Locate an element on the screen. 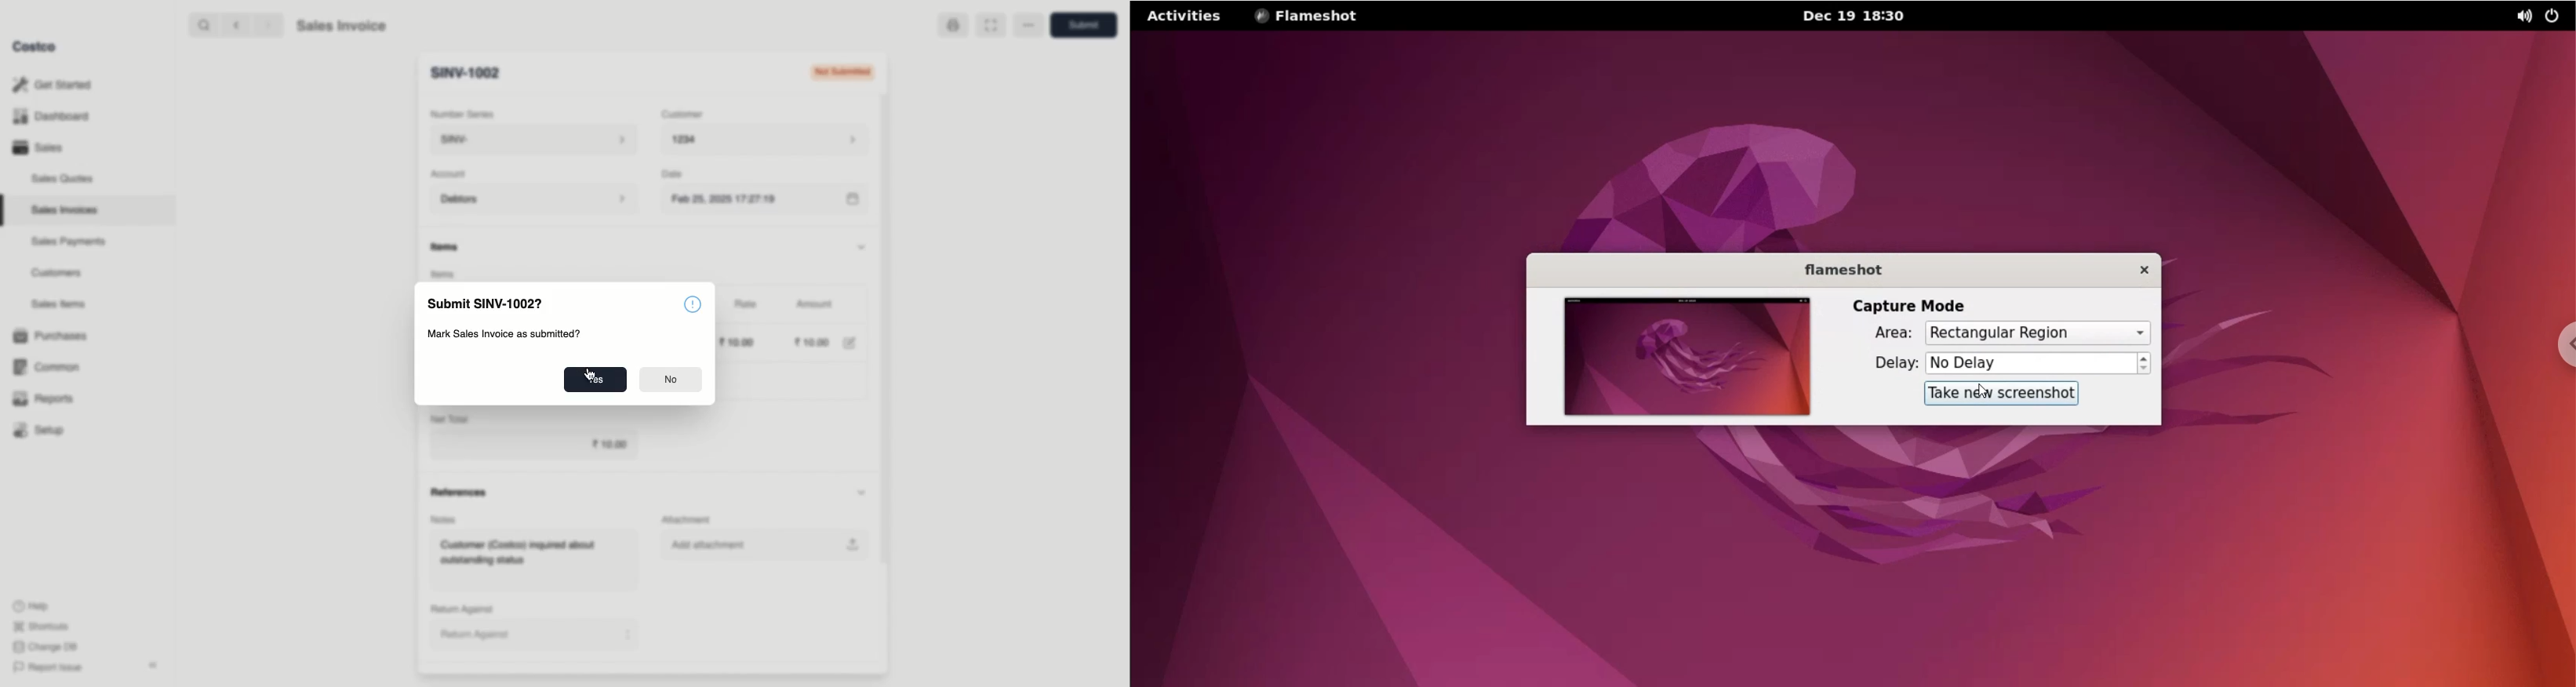 The height and width of the screenshot is (700, 2576). Search is located at coordinates (200, 26).